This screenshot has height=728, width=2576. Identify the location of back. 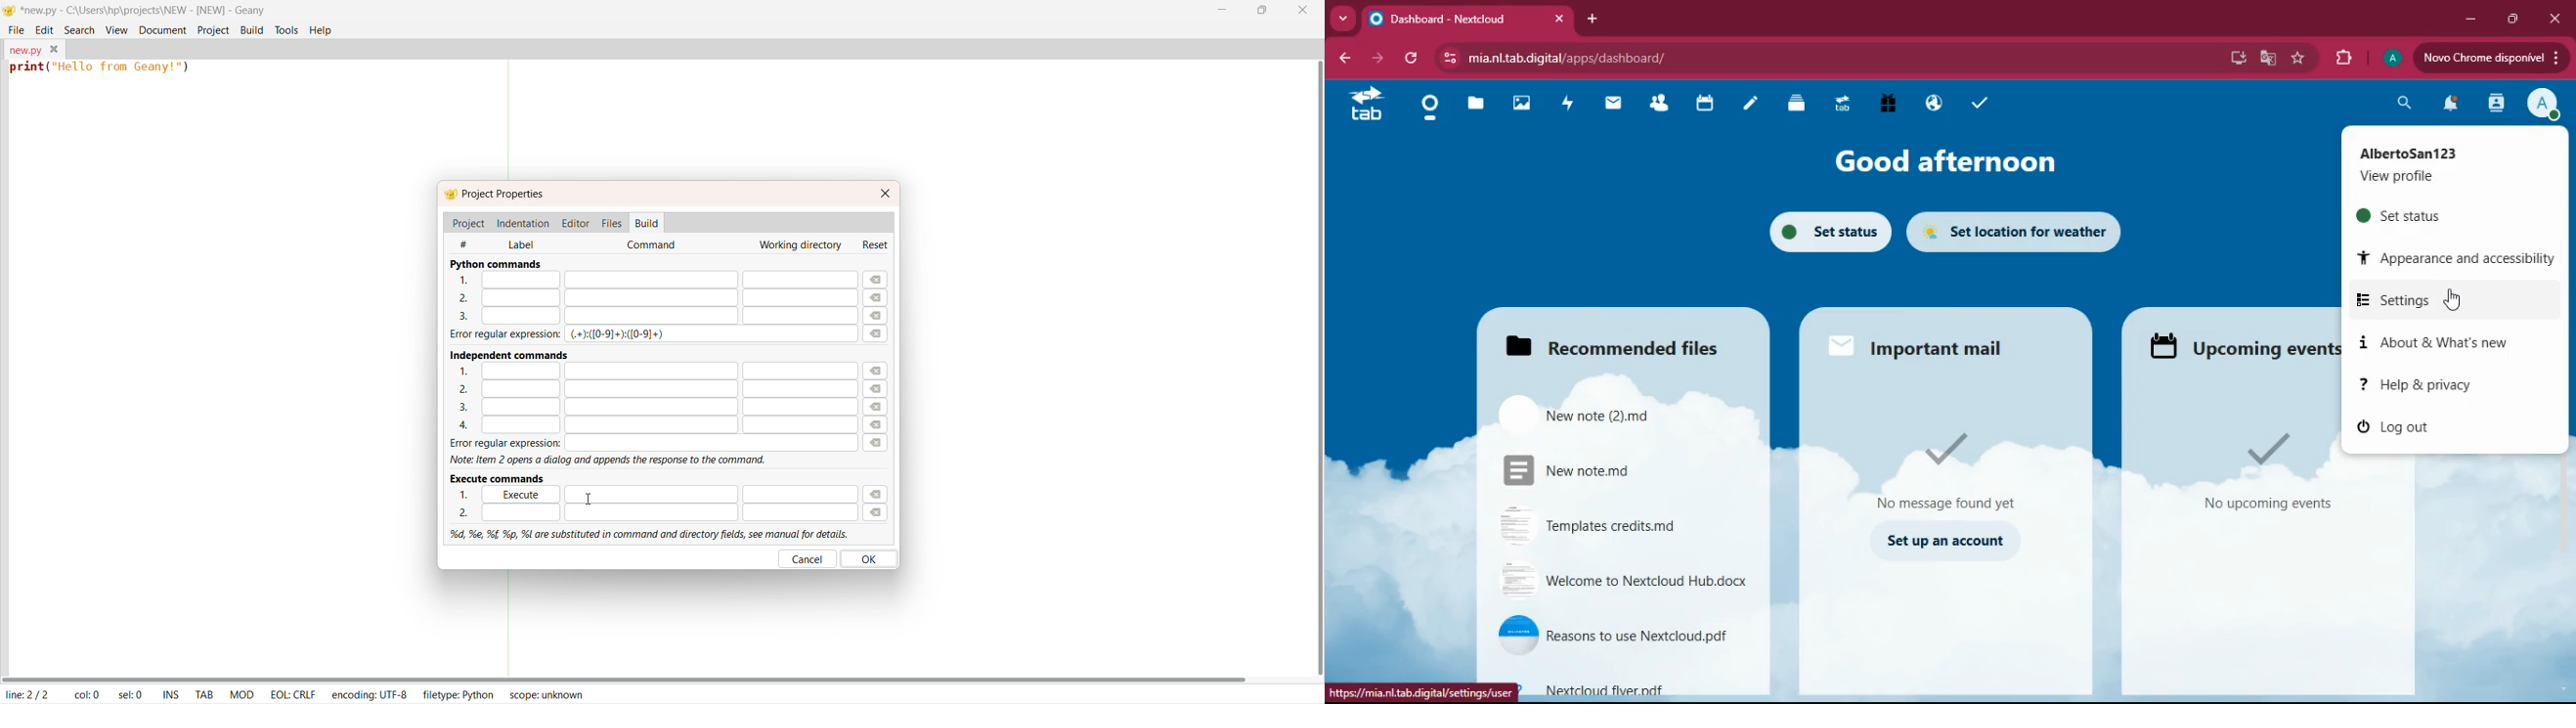
(1342, 59).